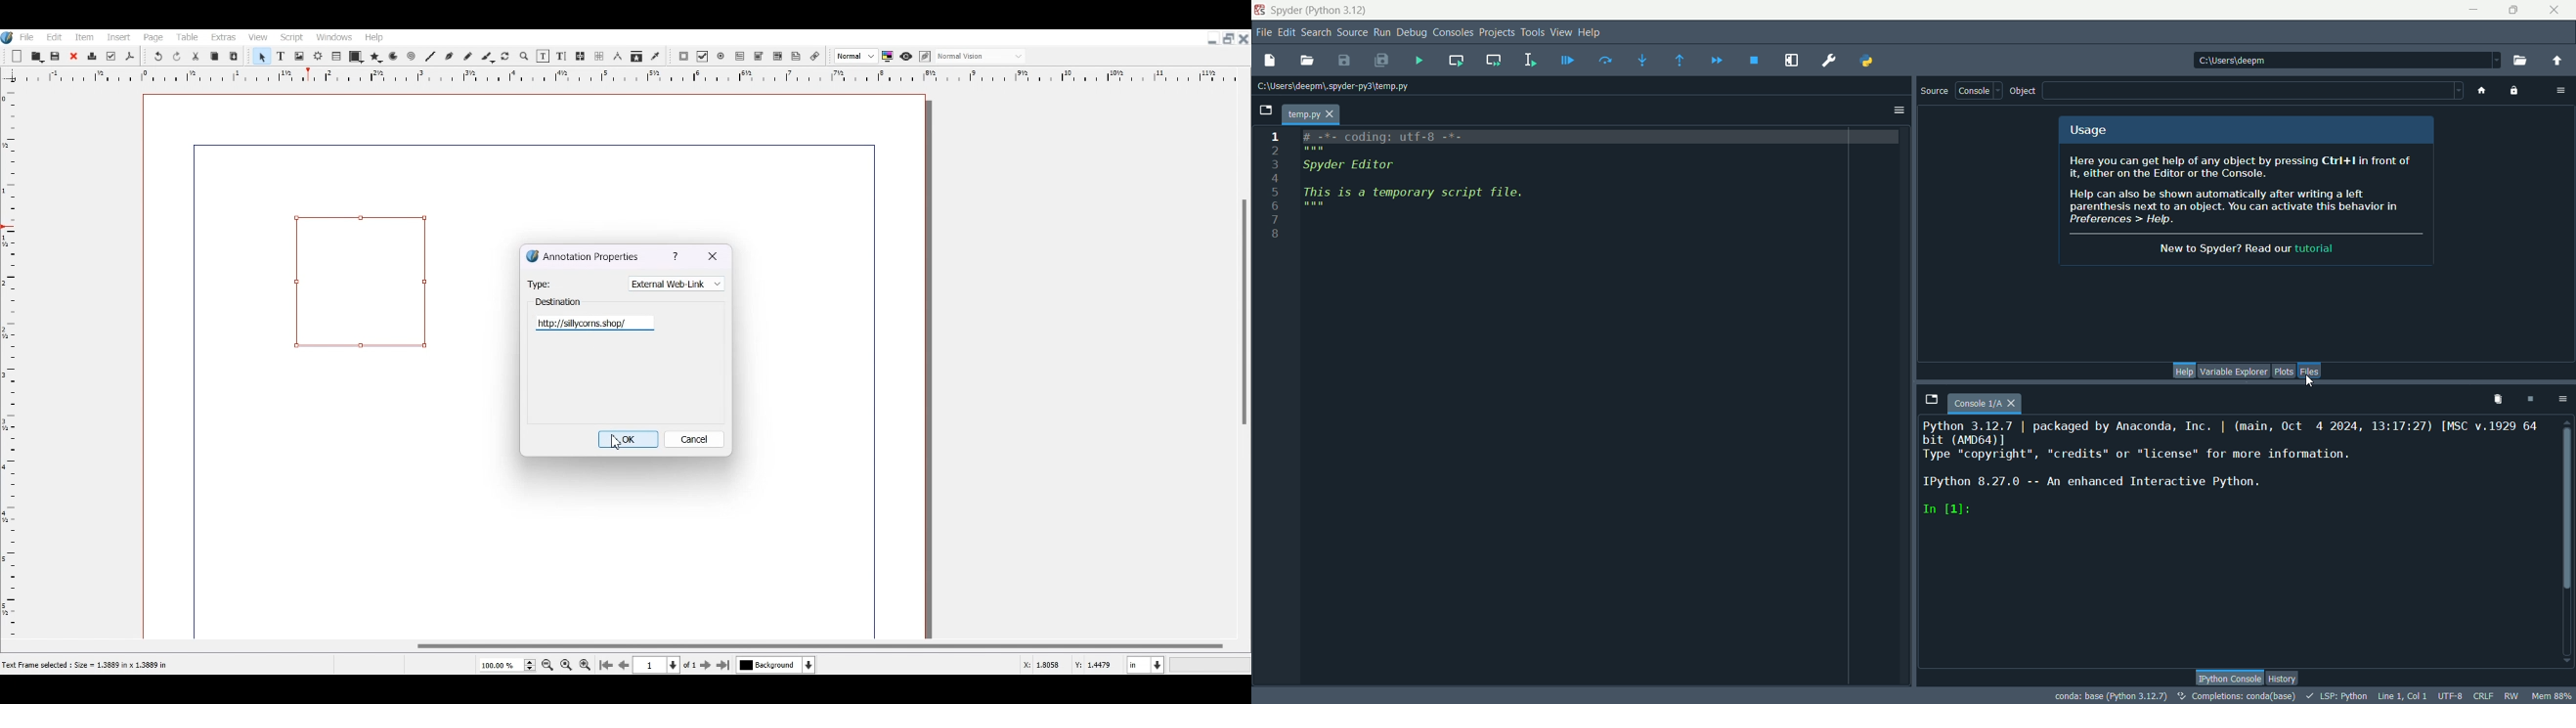 Image resolution: width=2576 pixels, height=728 pixels. What do you see at coordinates (677, 256) in the screenshot?
I see `help` at bounding box center [677, 256].